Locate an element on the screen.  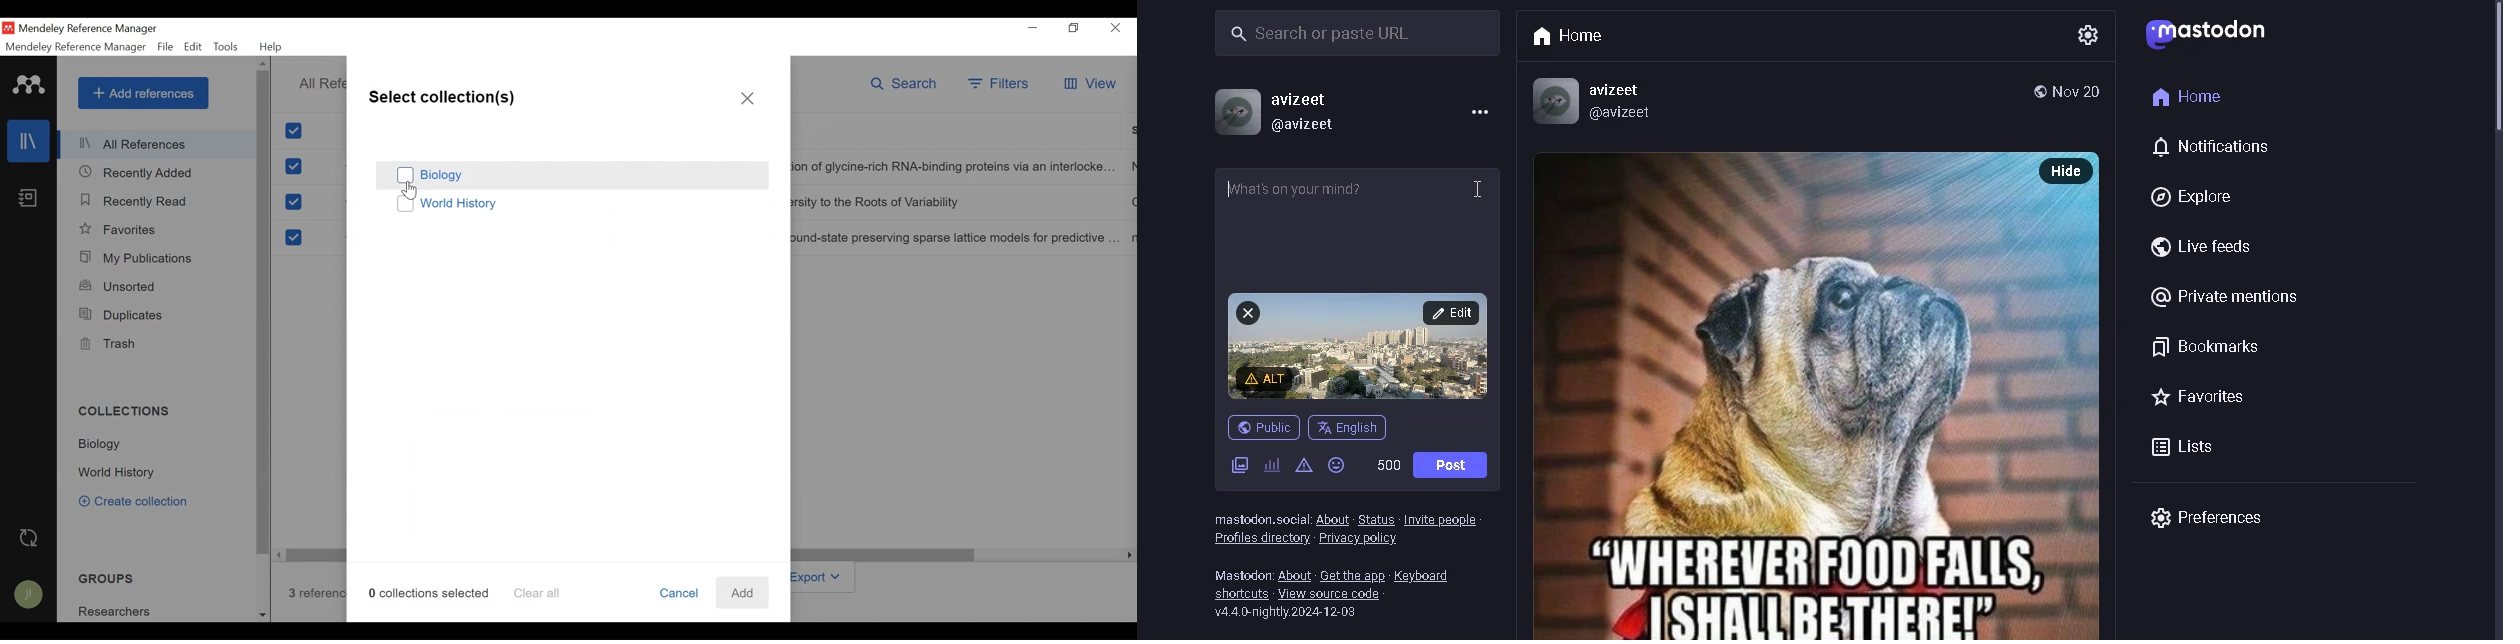
privacy policy is located at coordinates (1362, 541).